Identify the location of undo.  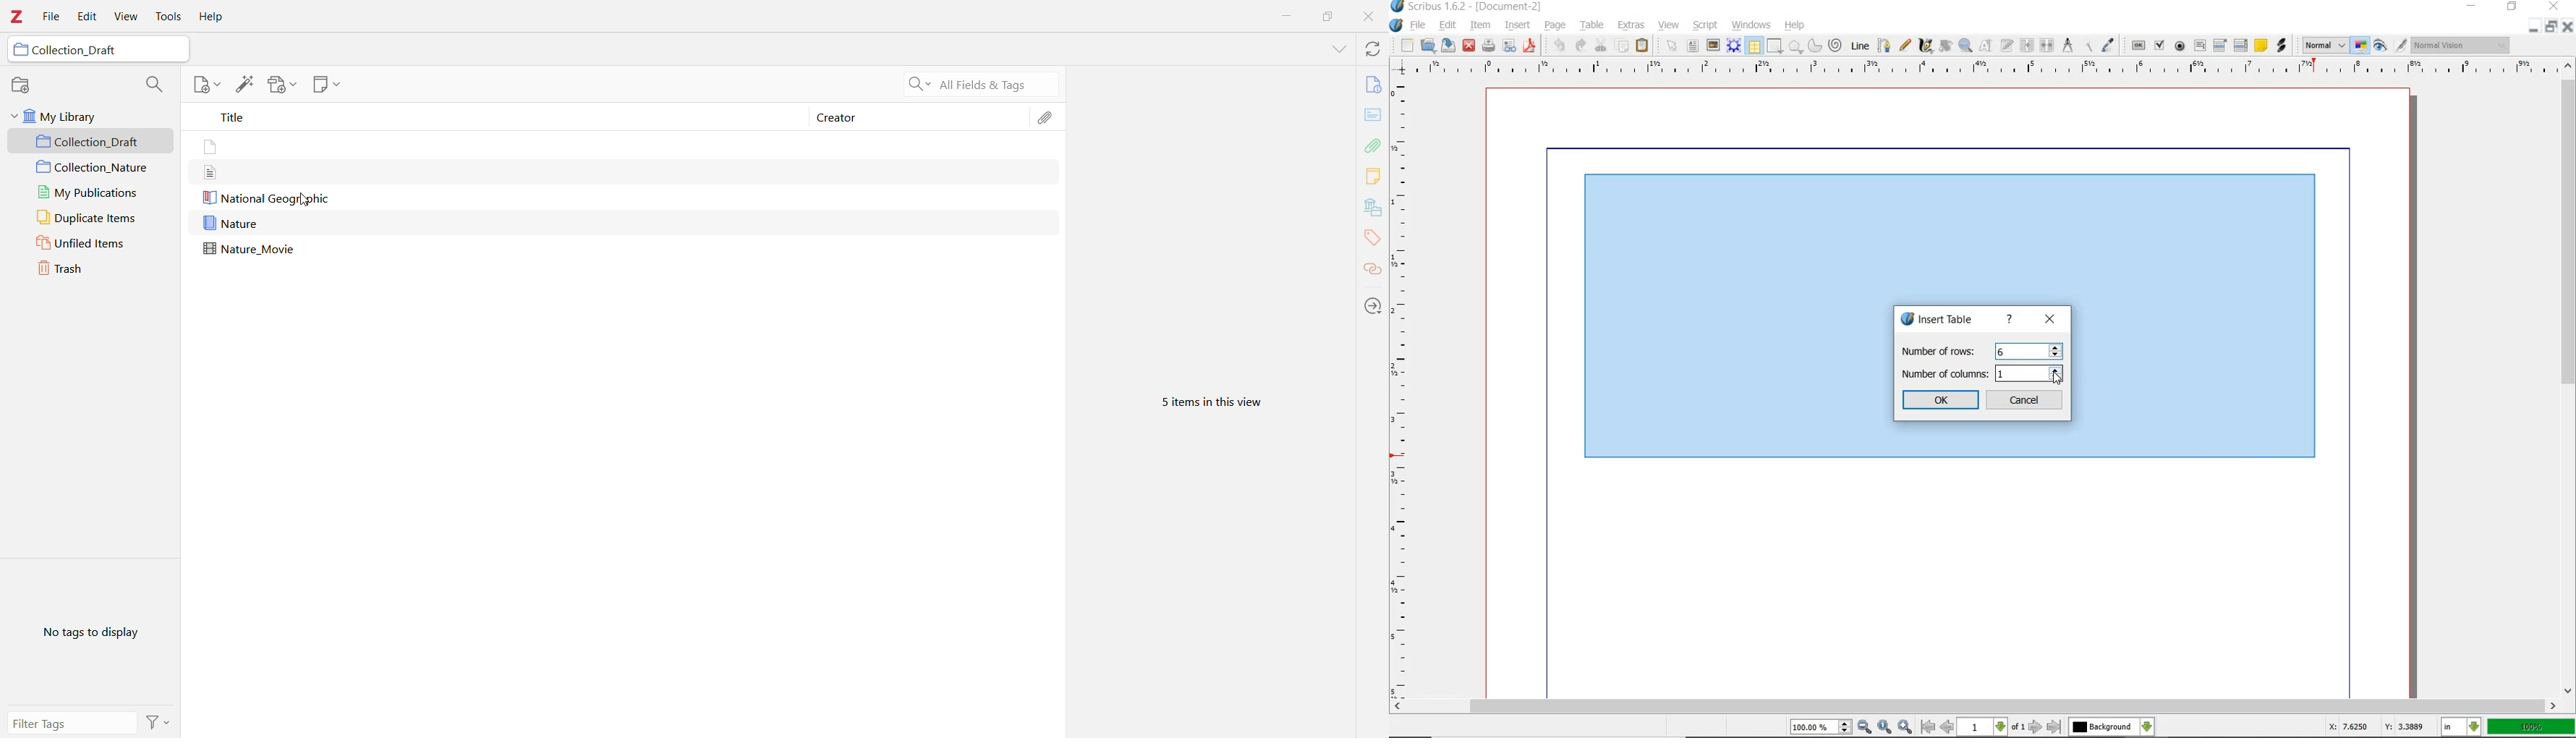
(1560, 46).